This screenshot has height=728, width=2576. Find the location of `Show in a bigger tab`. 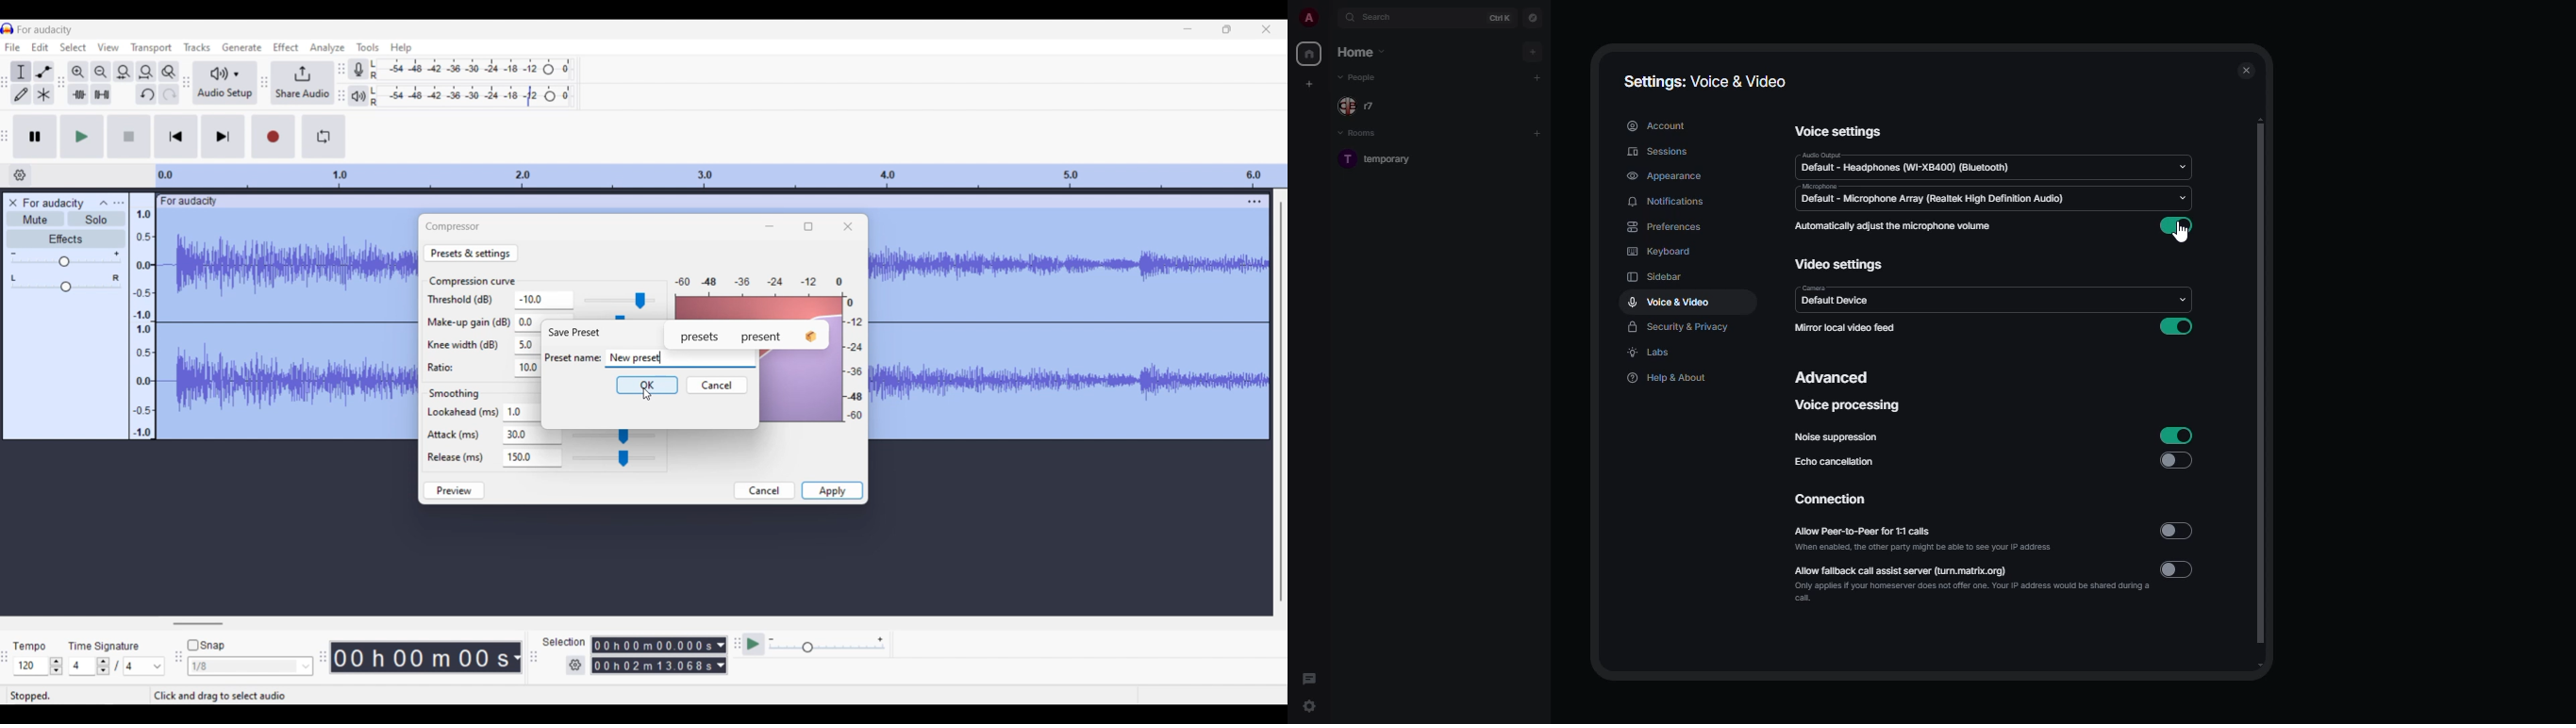

Show in a bigger tab is located at coordinates (808, 227).